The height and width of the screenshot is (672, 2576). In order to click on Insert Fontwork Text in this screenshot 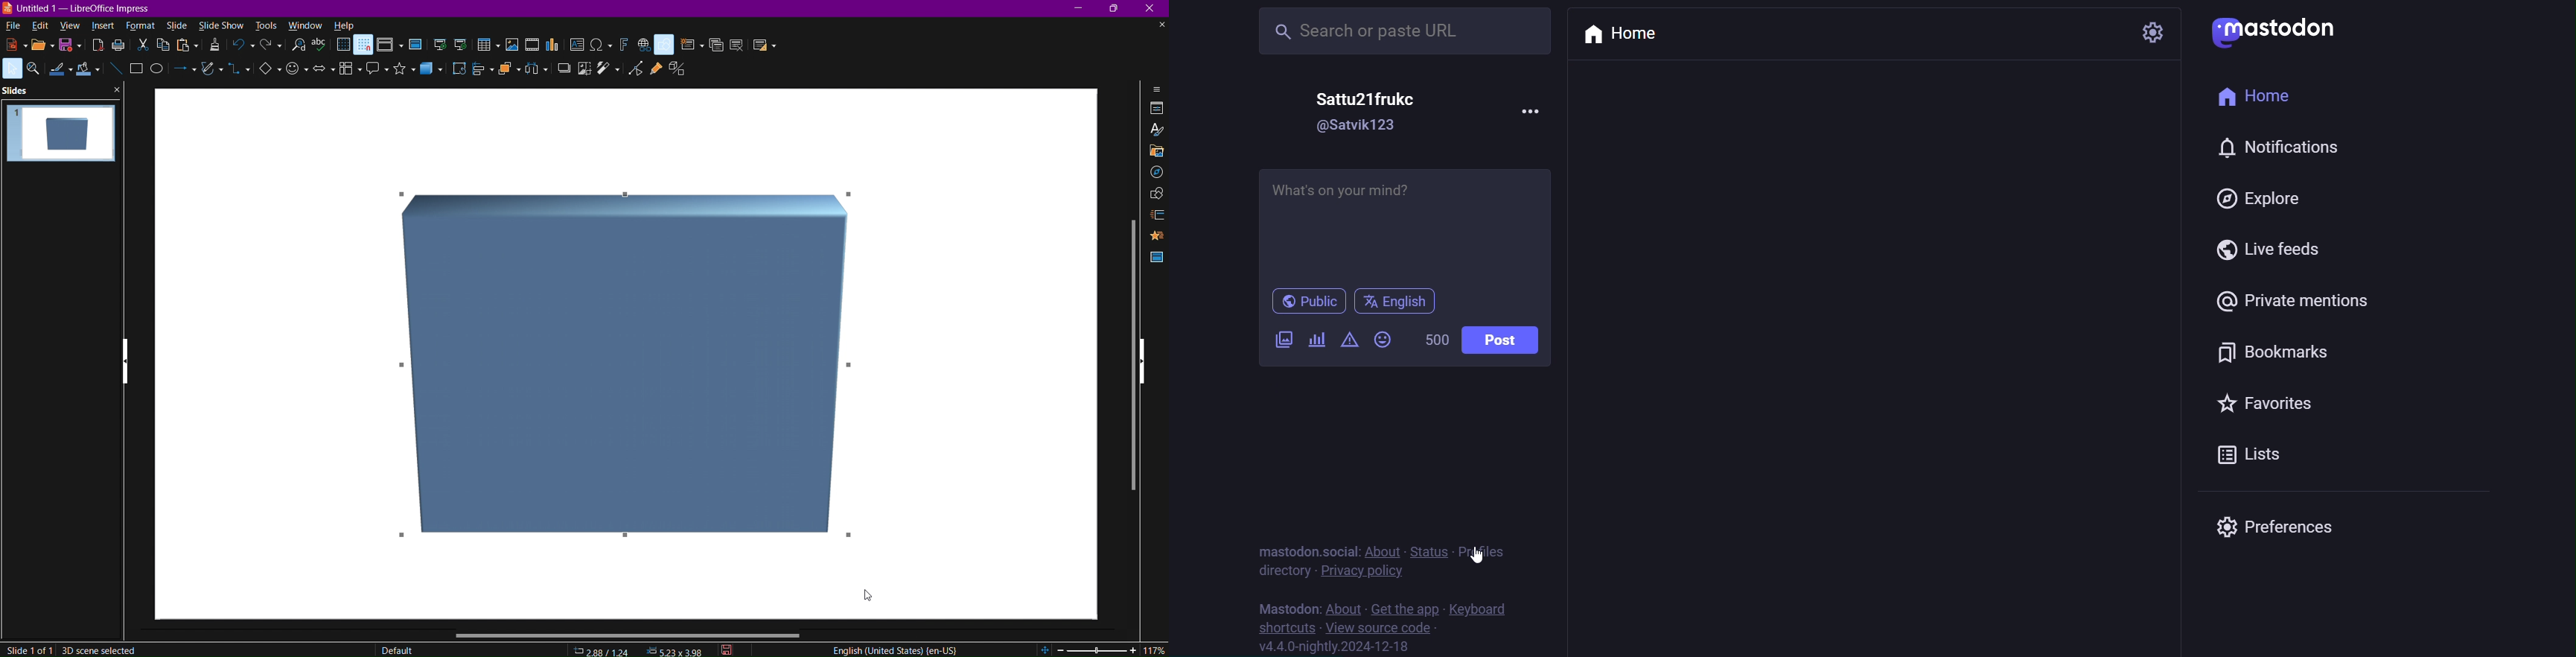, I will do `click(623, 44)`.